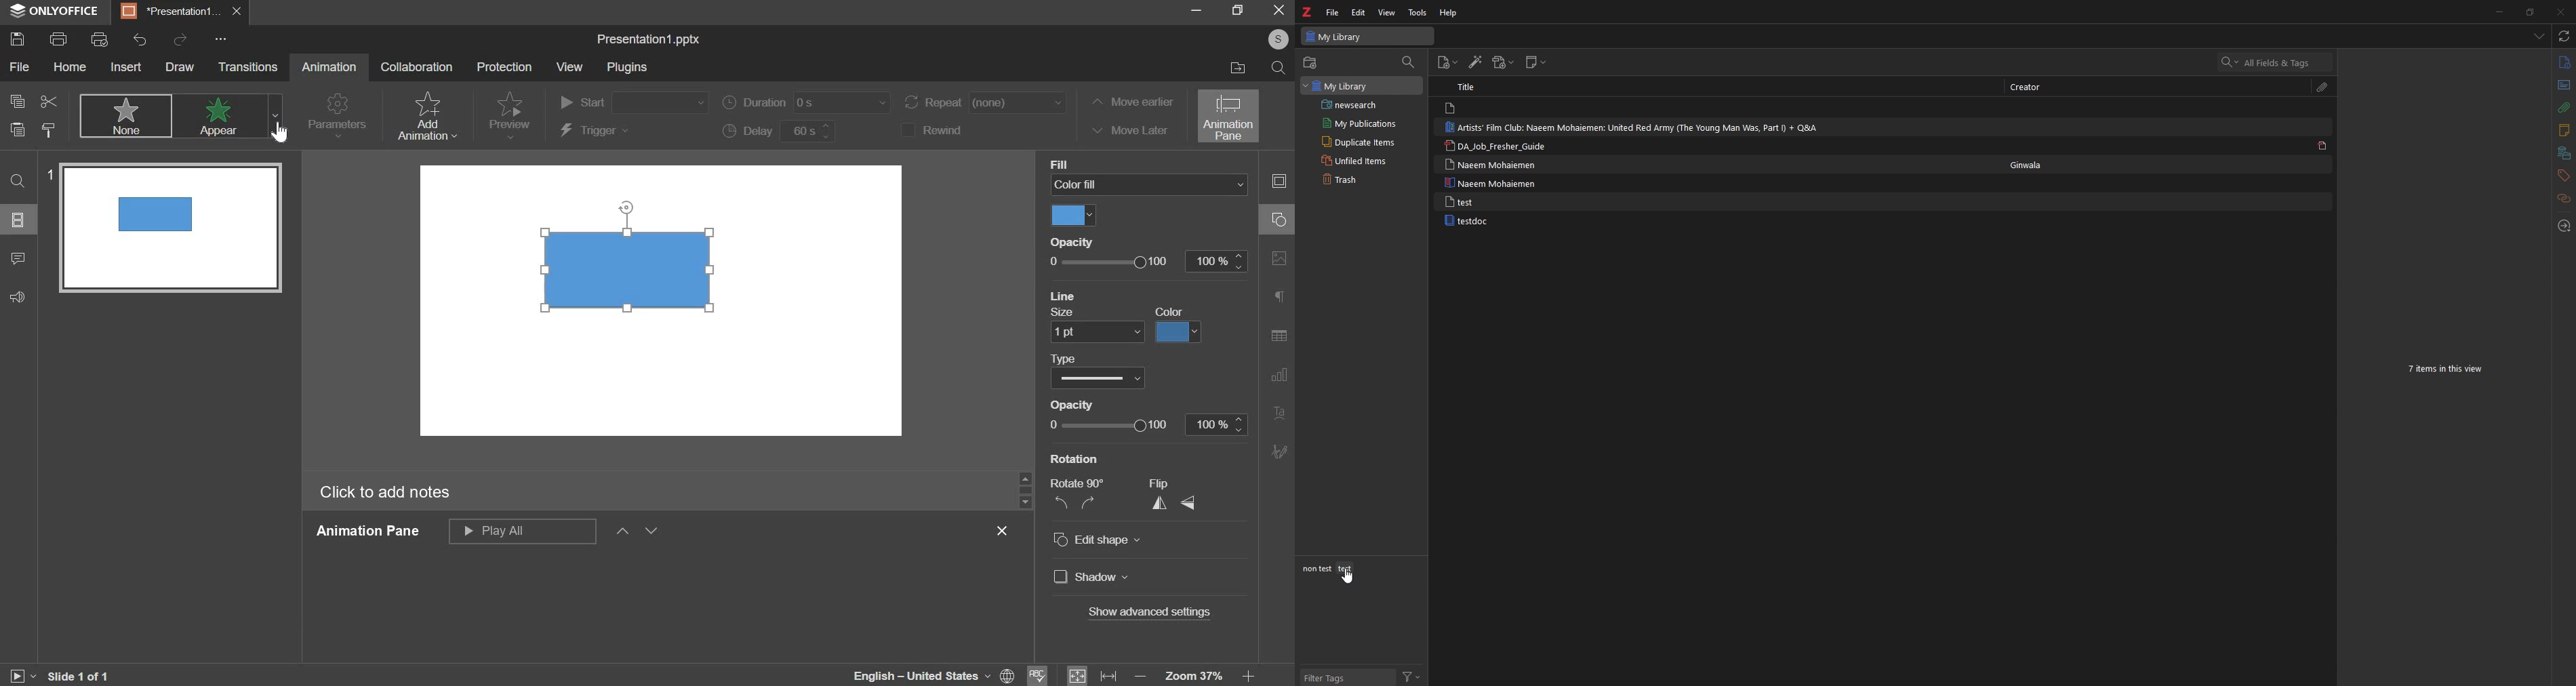 This screenshot has height=700, width=2576. What do you see at coordinates (1091, 506) in the screenshot?
I see `rotate clockwise` at bounding box center [1091, 506].